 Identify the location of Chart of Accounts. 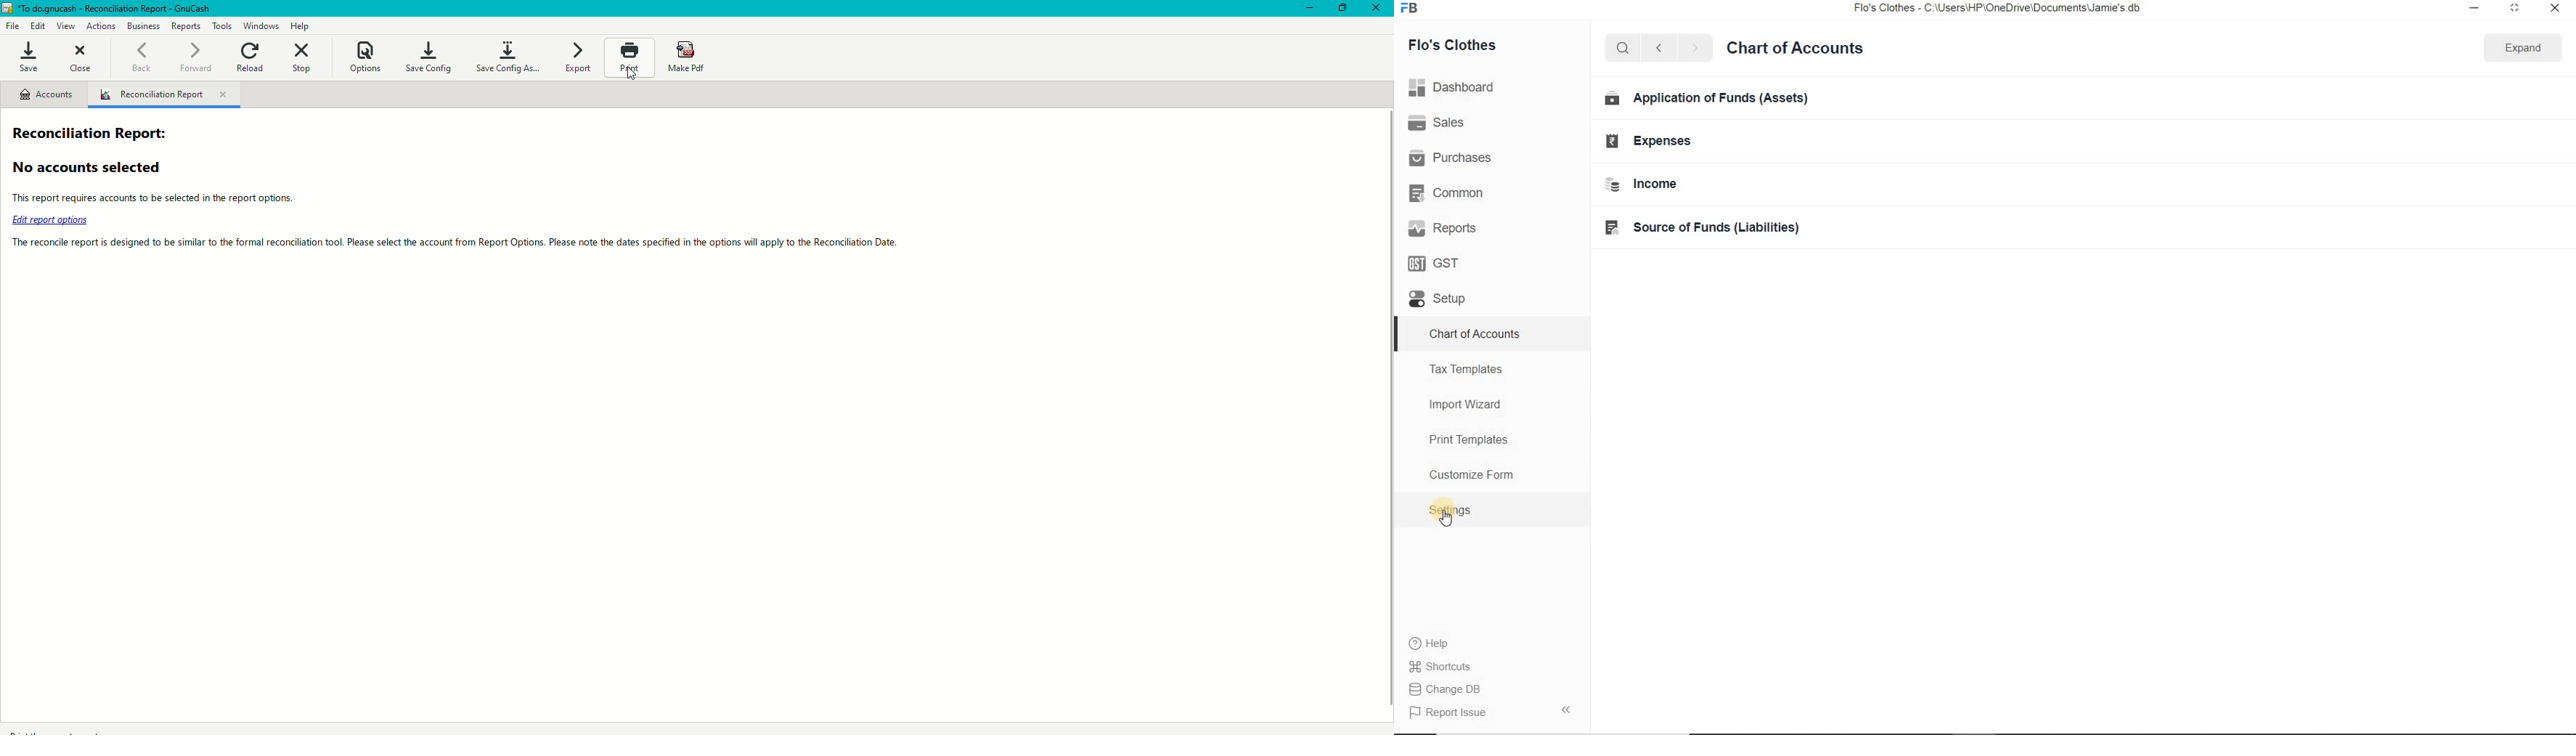
(1481, 334).